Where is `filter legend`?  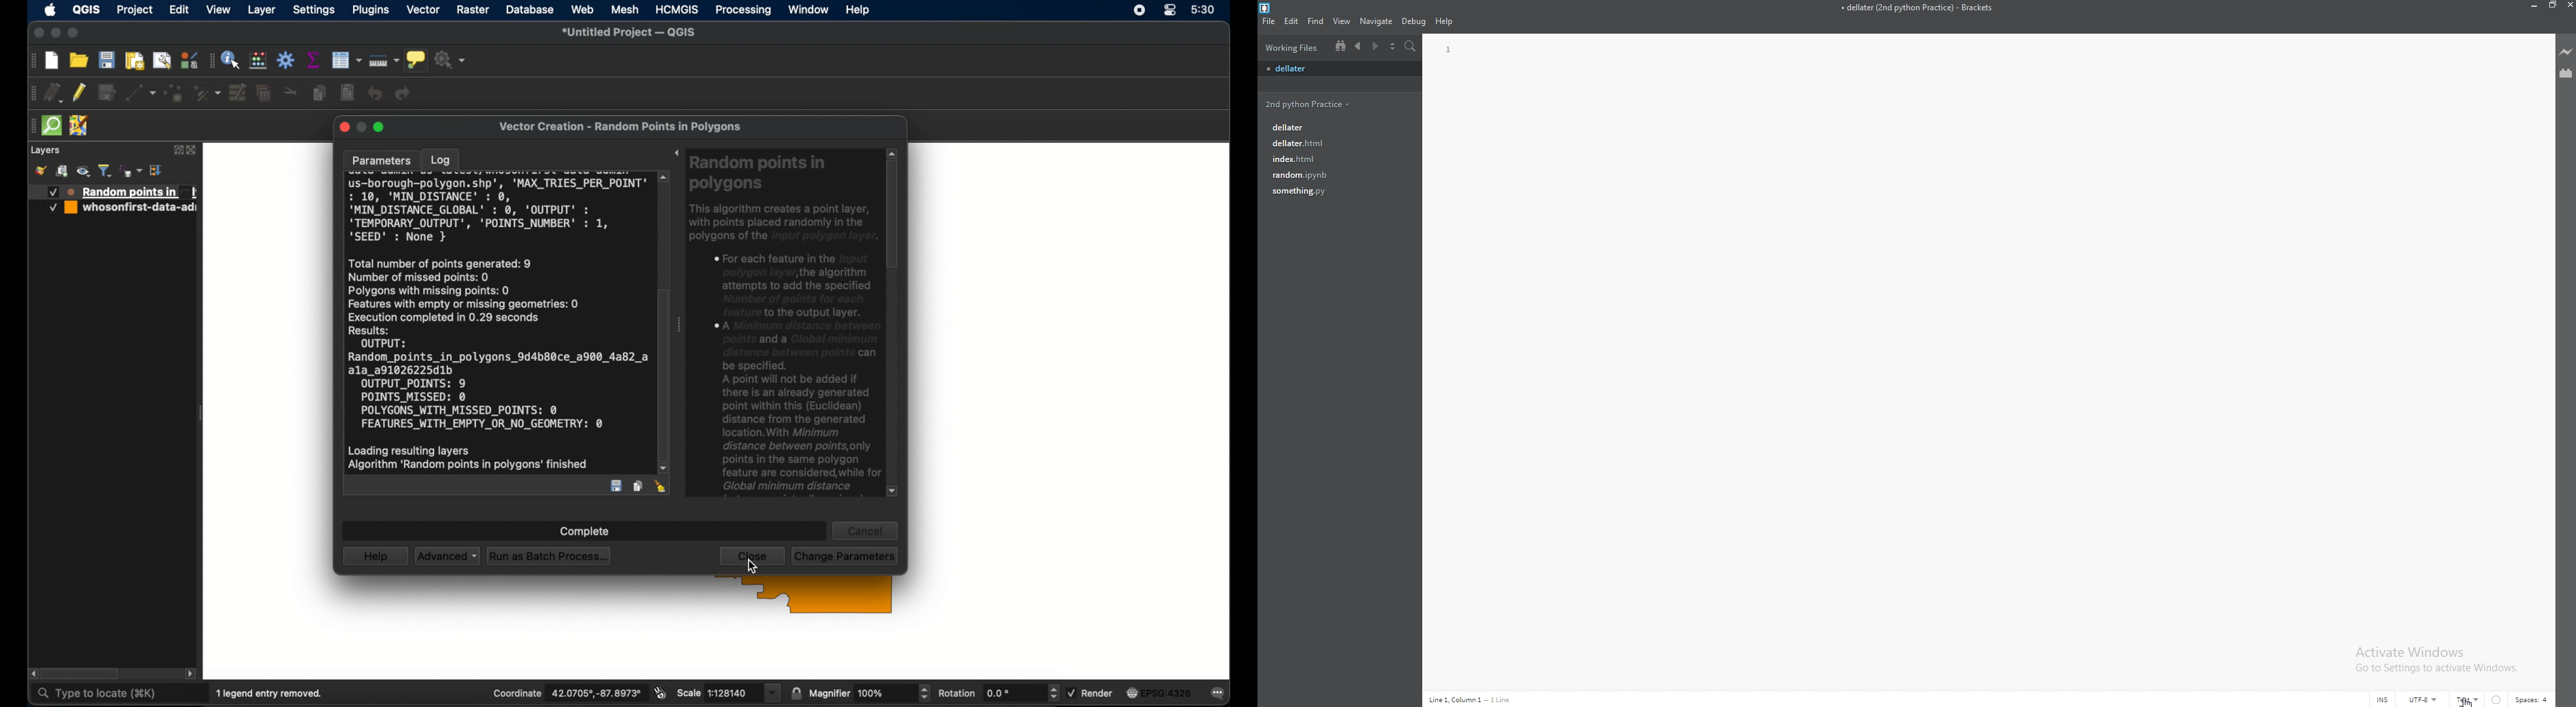 filter legend is located at coordinates (107, 170).